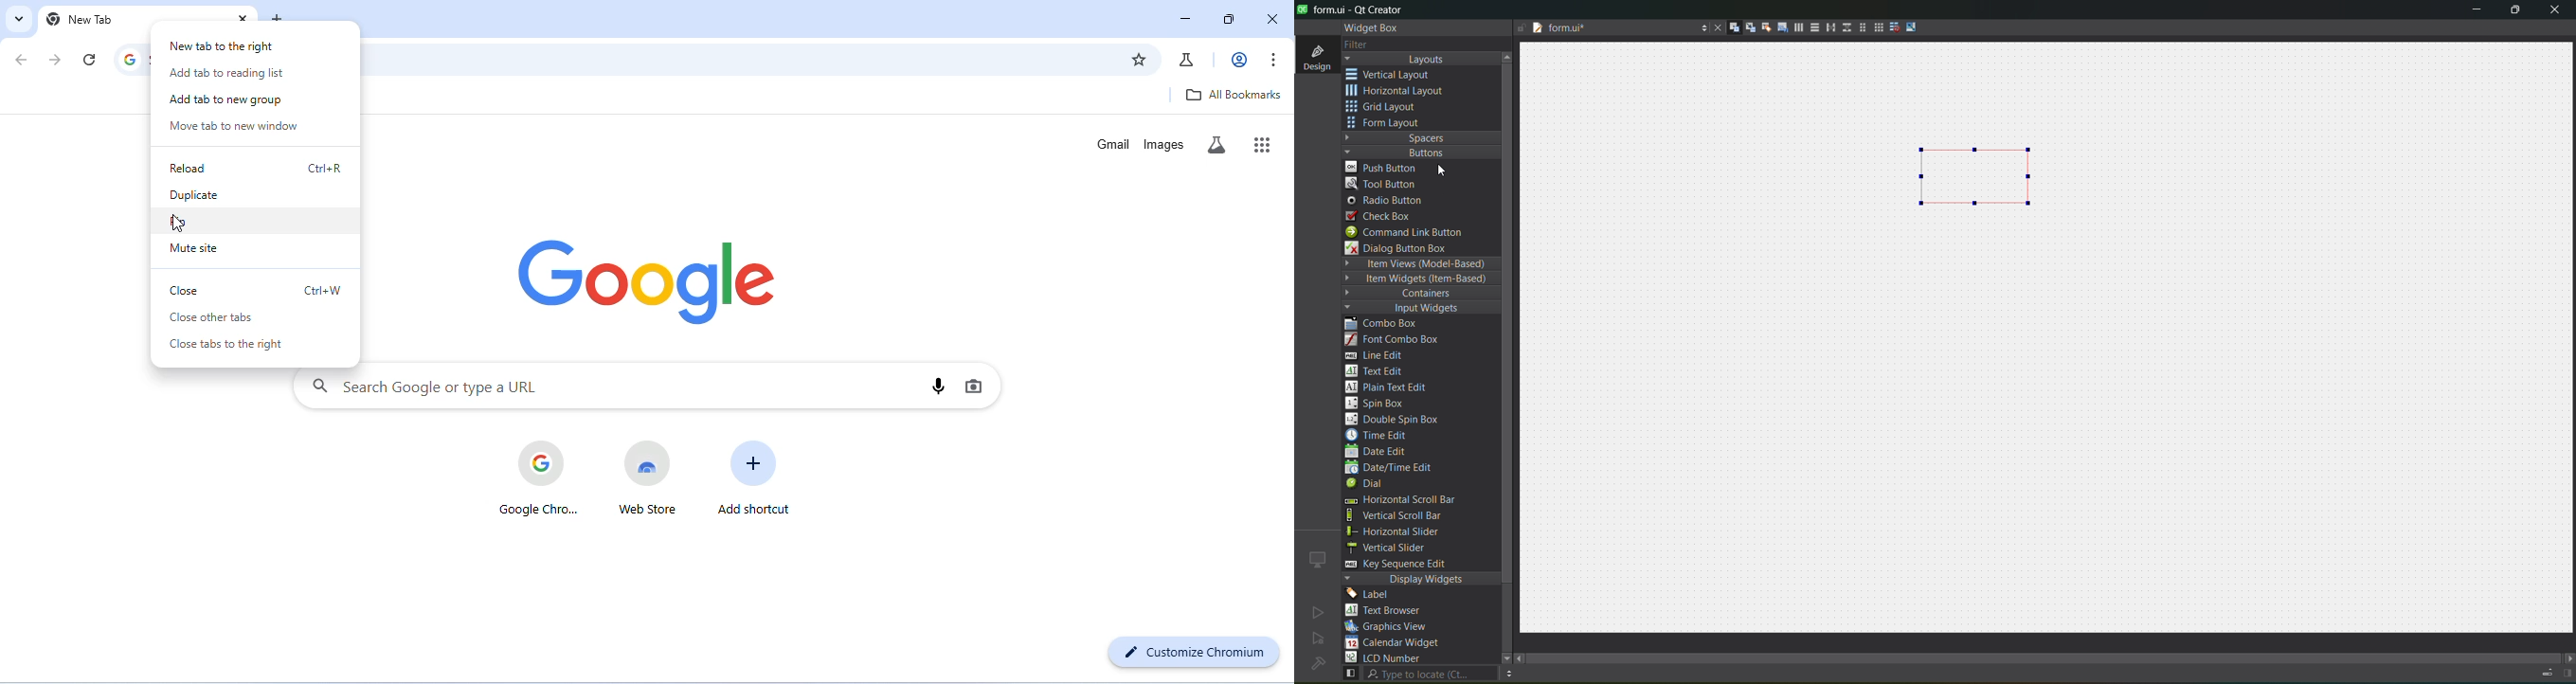  Describe the element at coordinates (1891, 28) in the screenshot. I see `break layout` at that location.